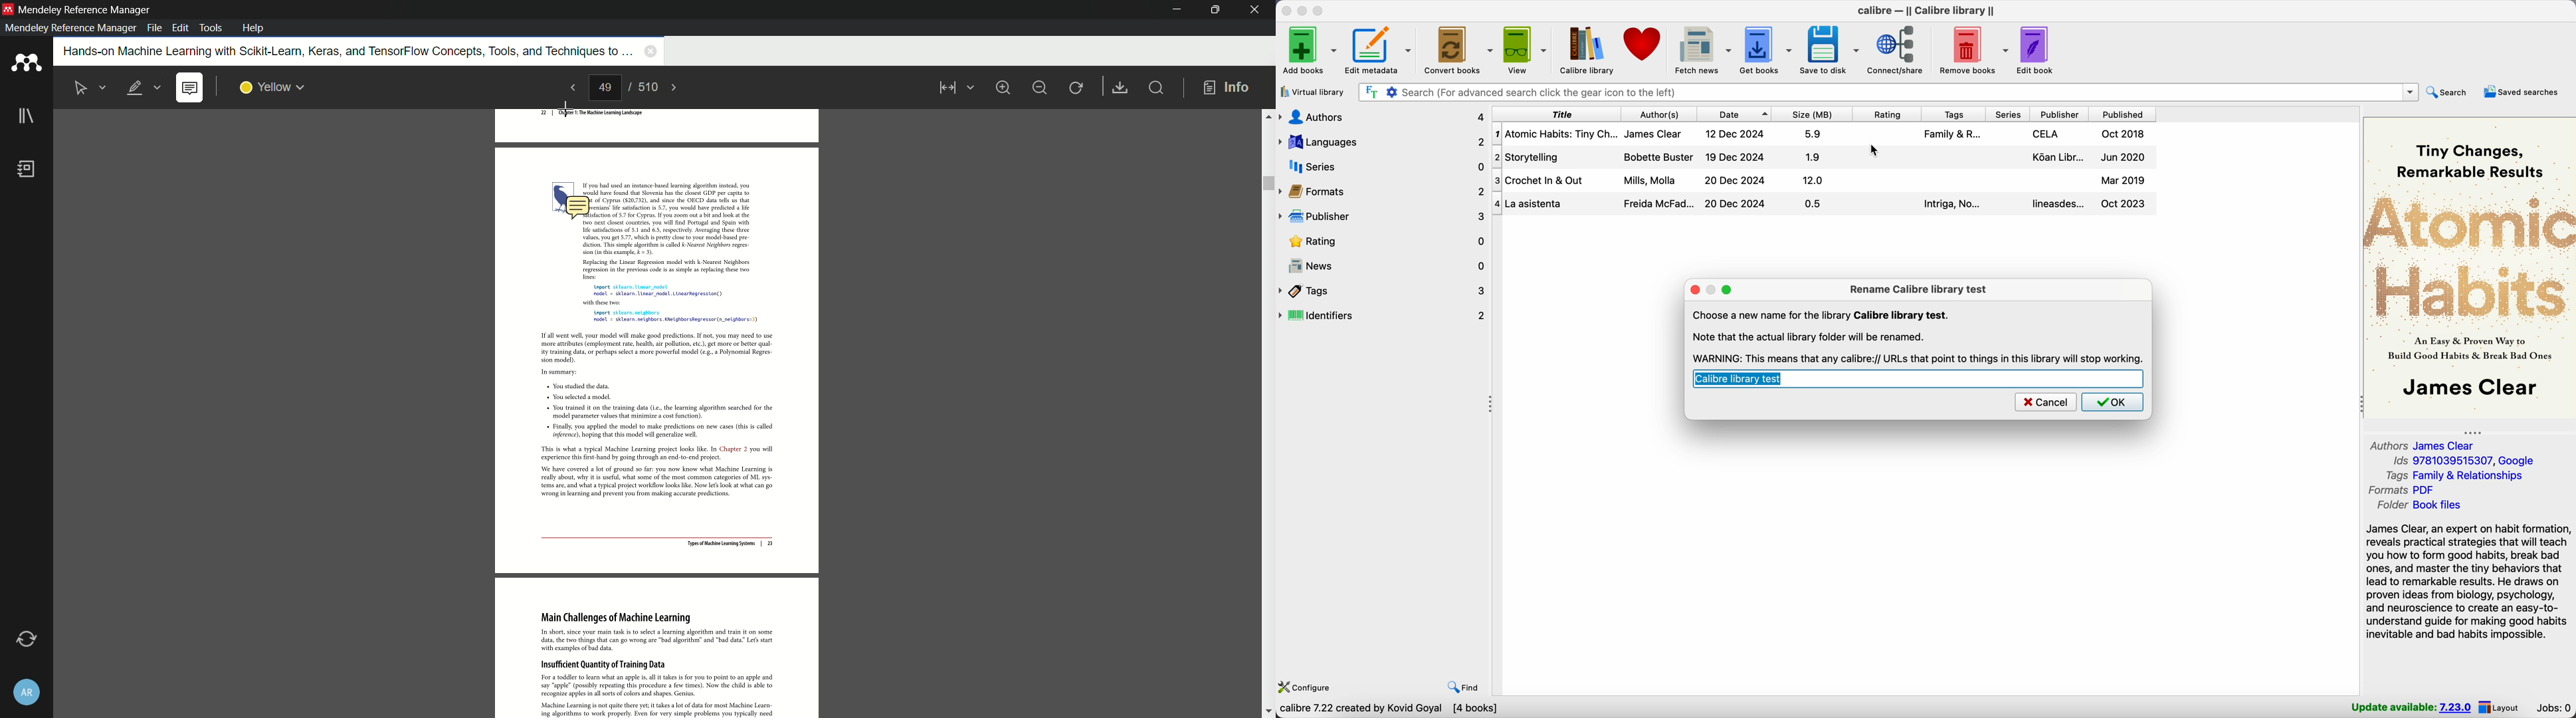 The width and height of the screenshot is (2576, 728). What do you see at coordinates (1227, 87) in the screenshot?
I see `info` at bounding box center [1227, 87].